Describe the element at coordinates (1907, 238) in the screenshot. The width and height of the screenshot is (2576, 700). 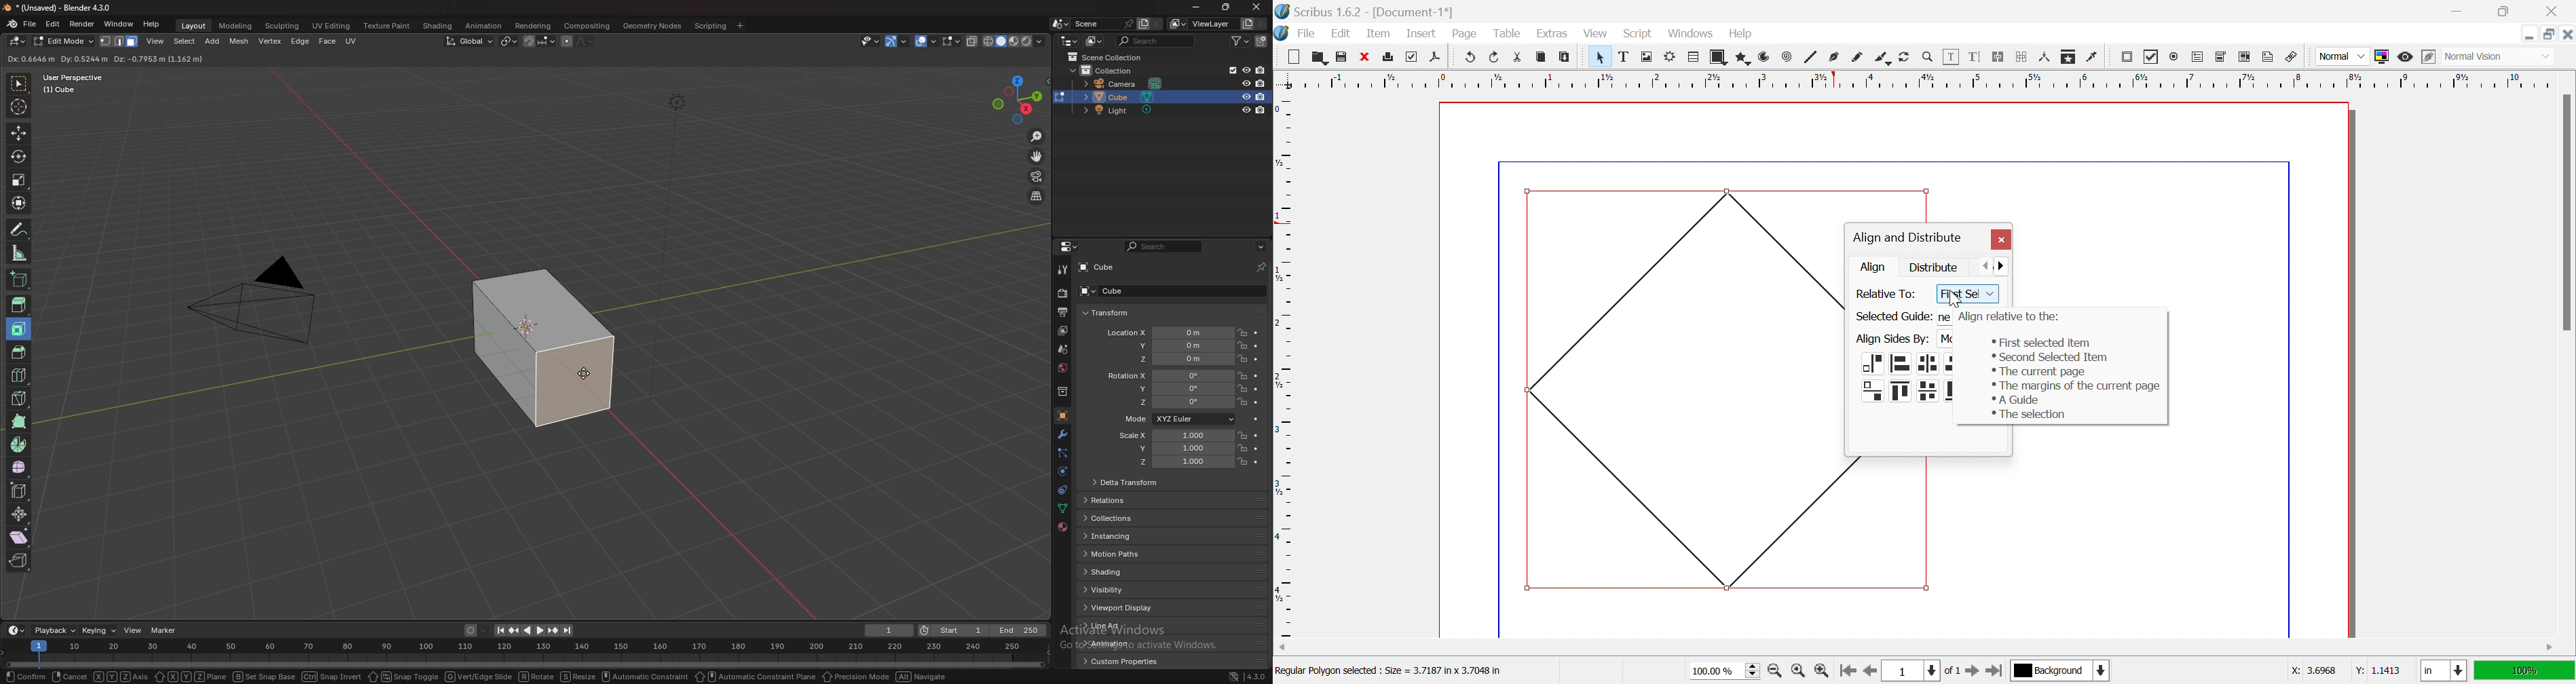
I see `Align and distribute` at that location.